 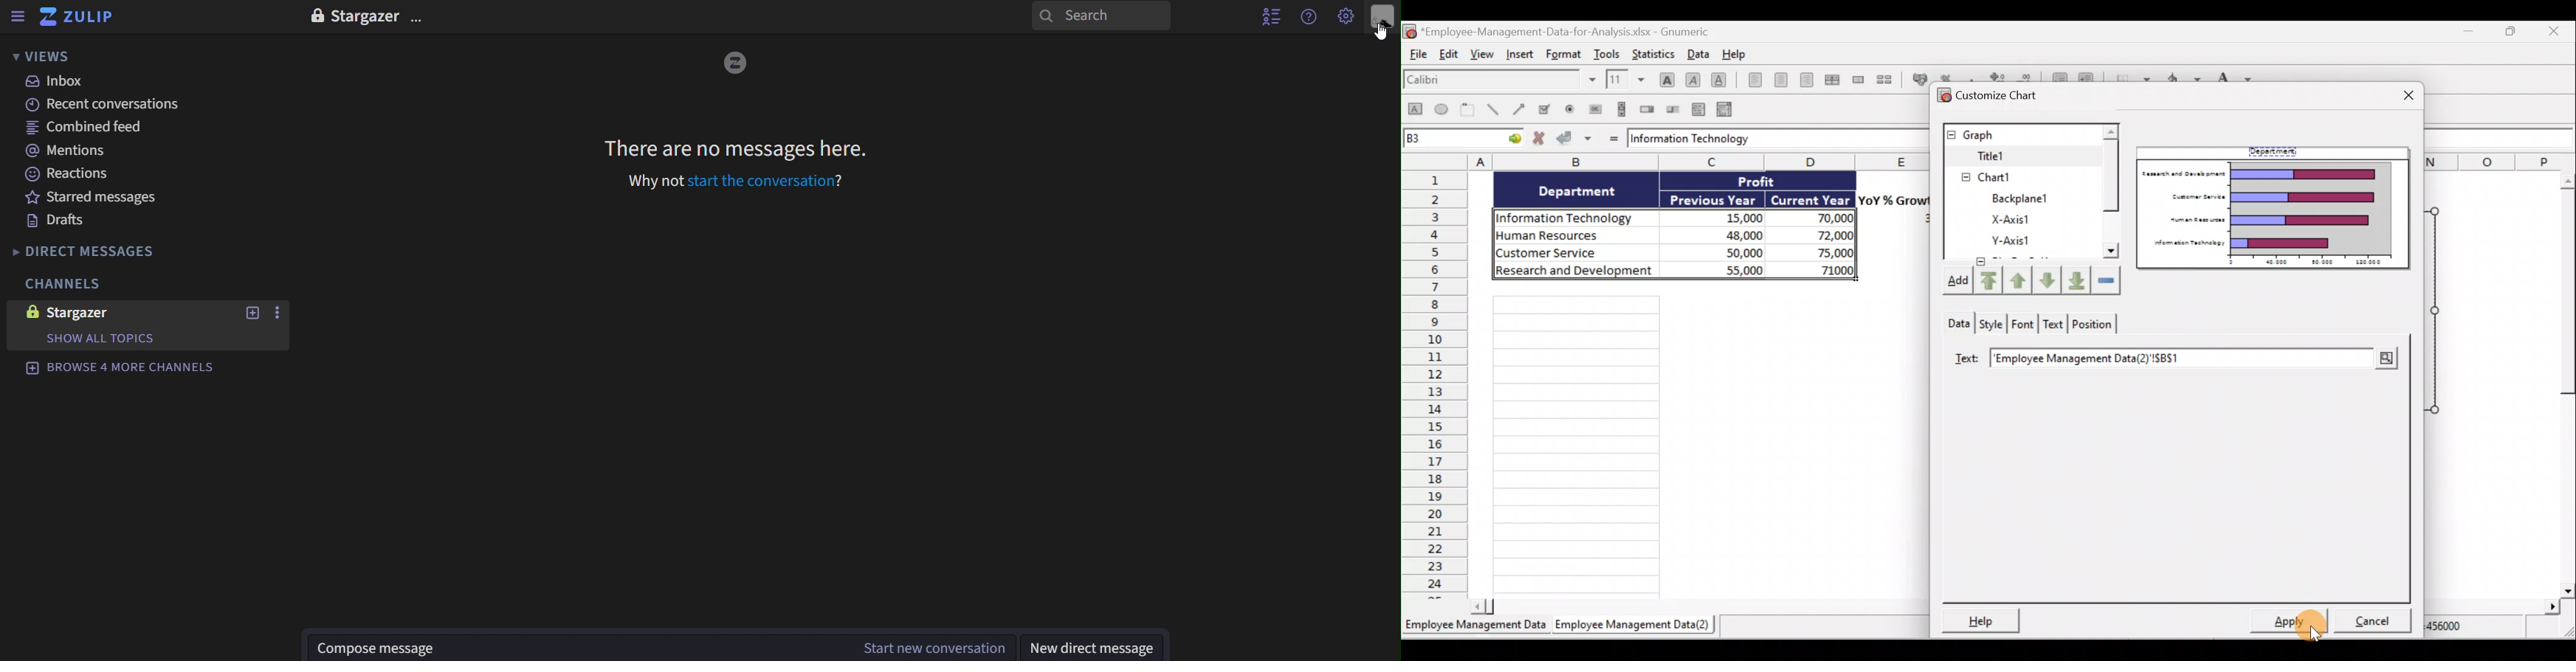 What do you see at coordinates (2111, 192) in the screenshot?
I see `Scroll bar` at bounding box center [2111, 192].